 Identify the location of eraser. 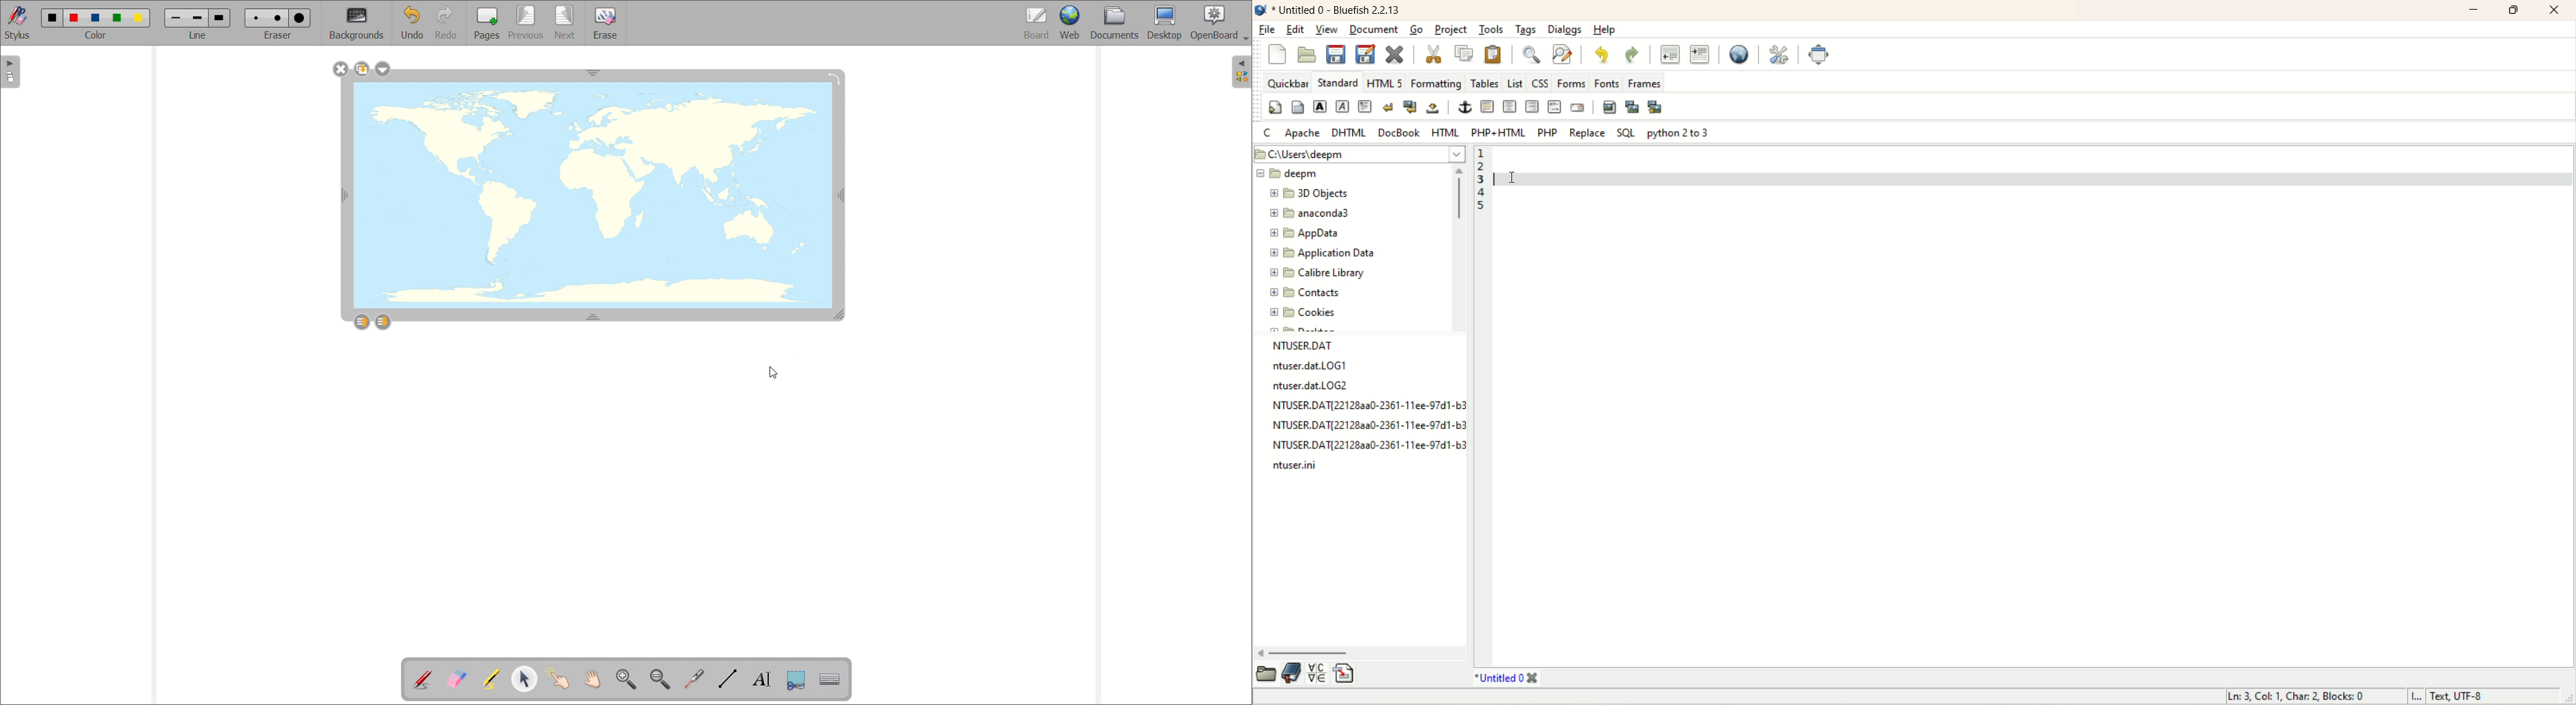
(277, 36).